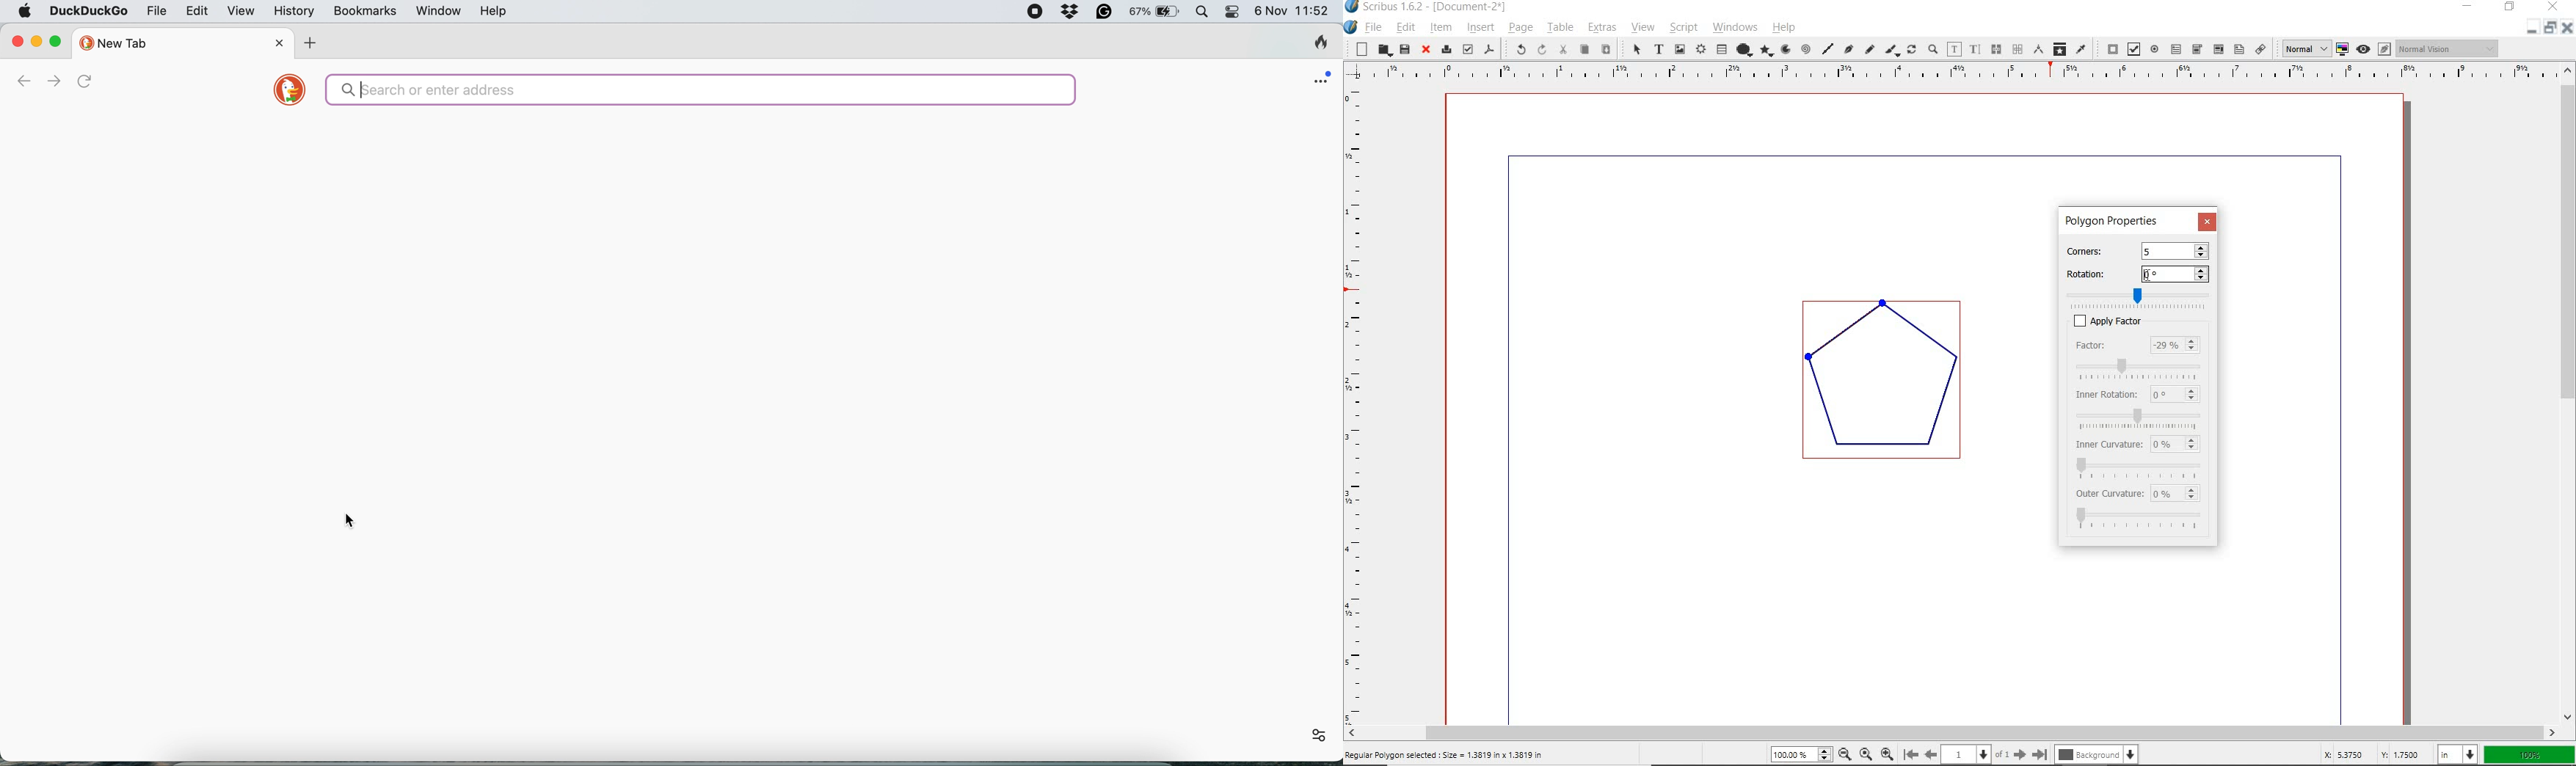 The width and height of the screenshot is (2576, 784). What do you see at coordinates (2197, 49) in the screenshot?
I see `pdf combo box` at bounding box center [2197, 49].